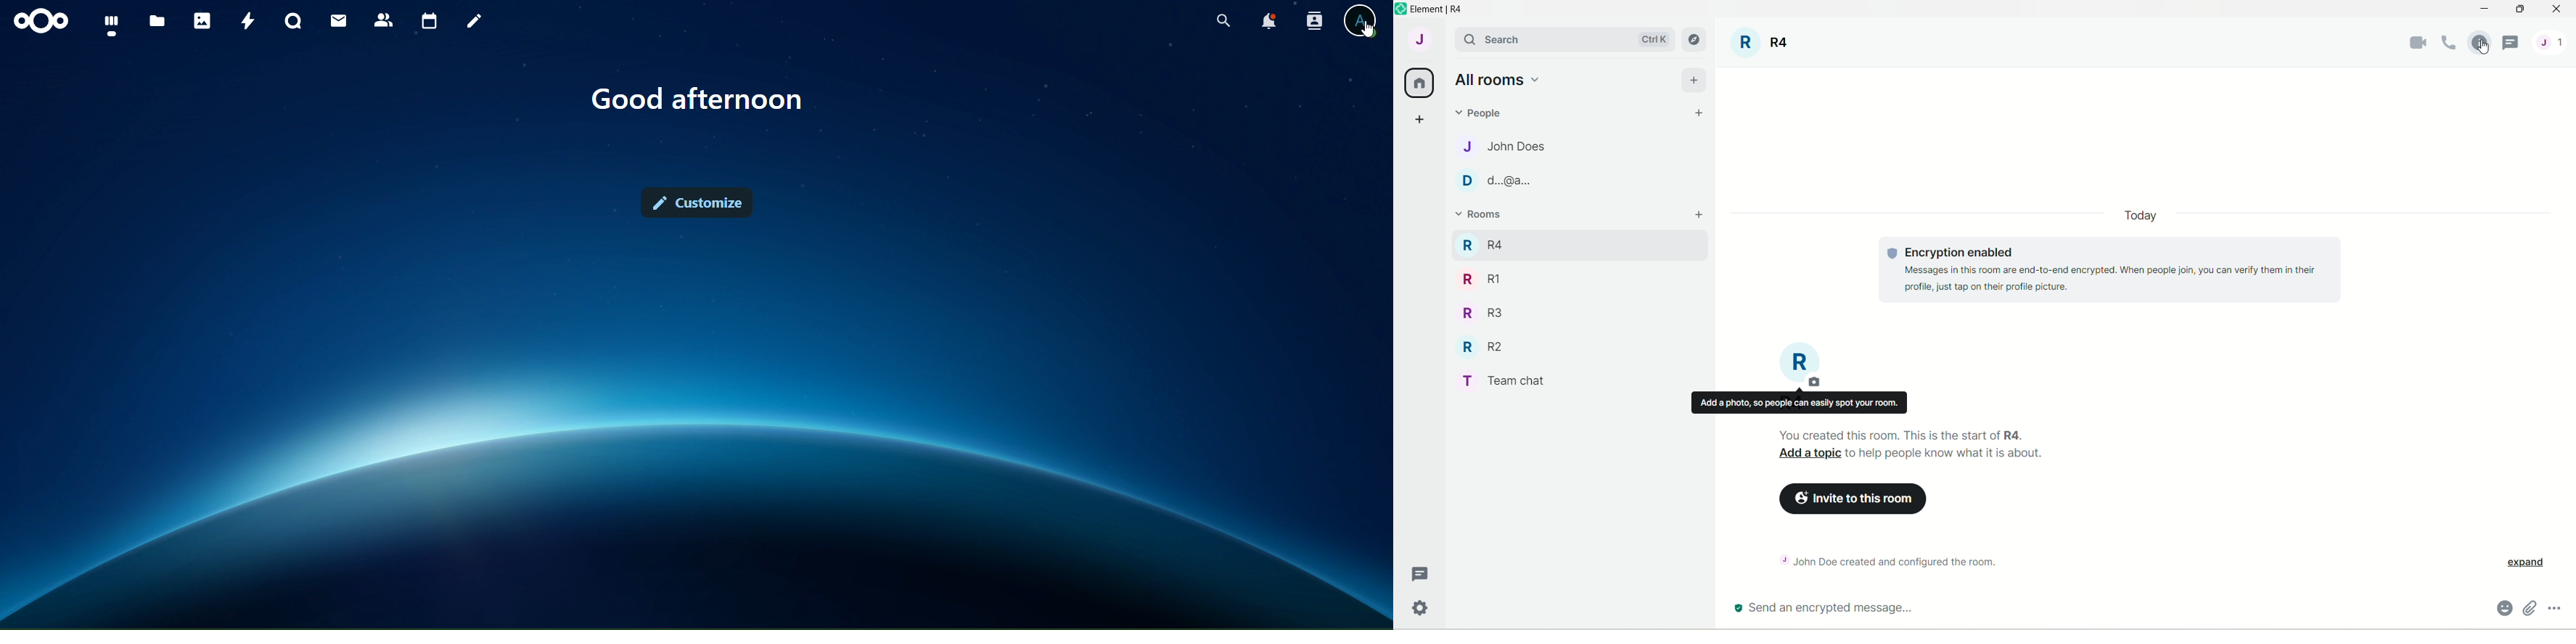 The image size is (2576, 644). I want to click on search contacts, so click(1314, 22).